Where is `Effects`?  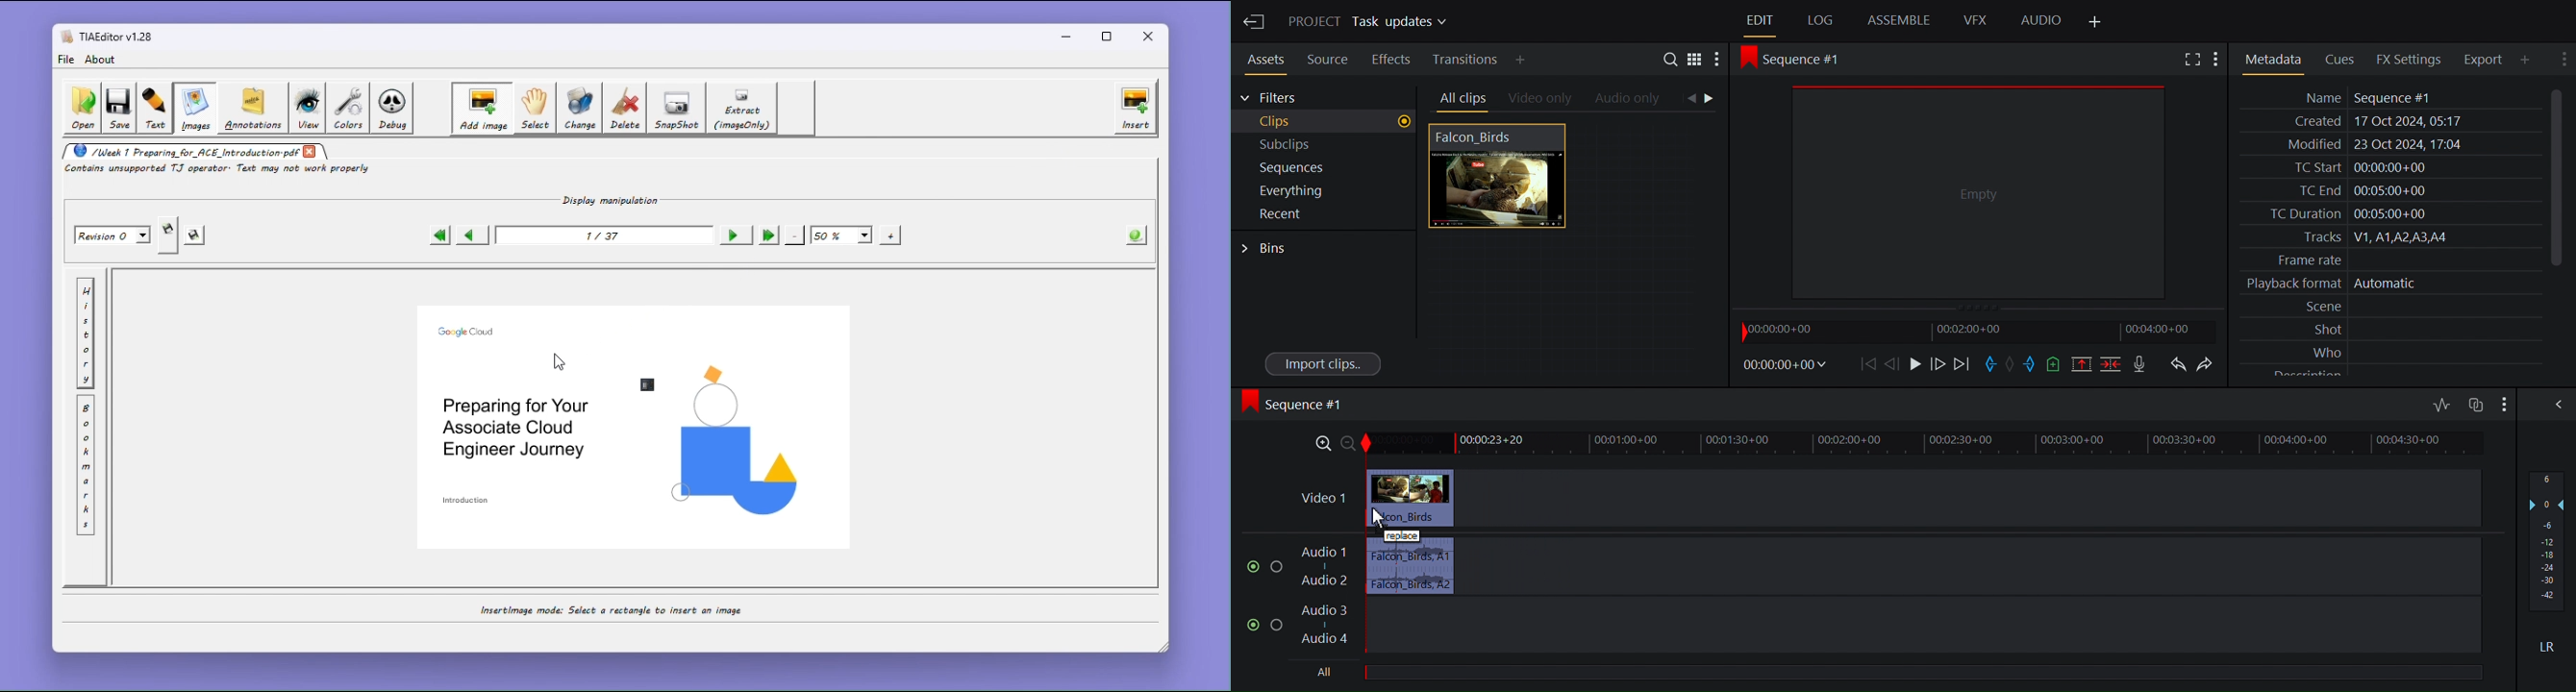
Effects is located at coordinates (1391, 57).